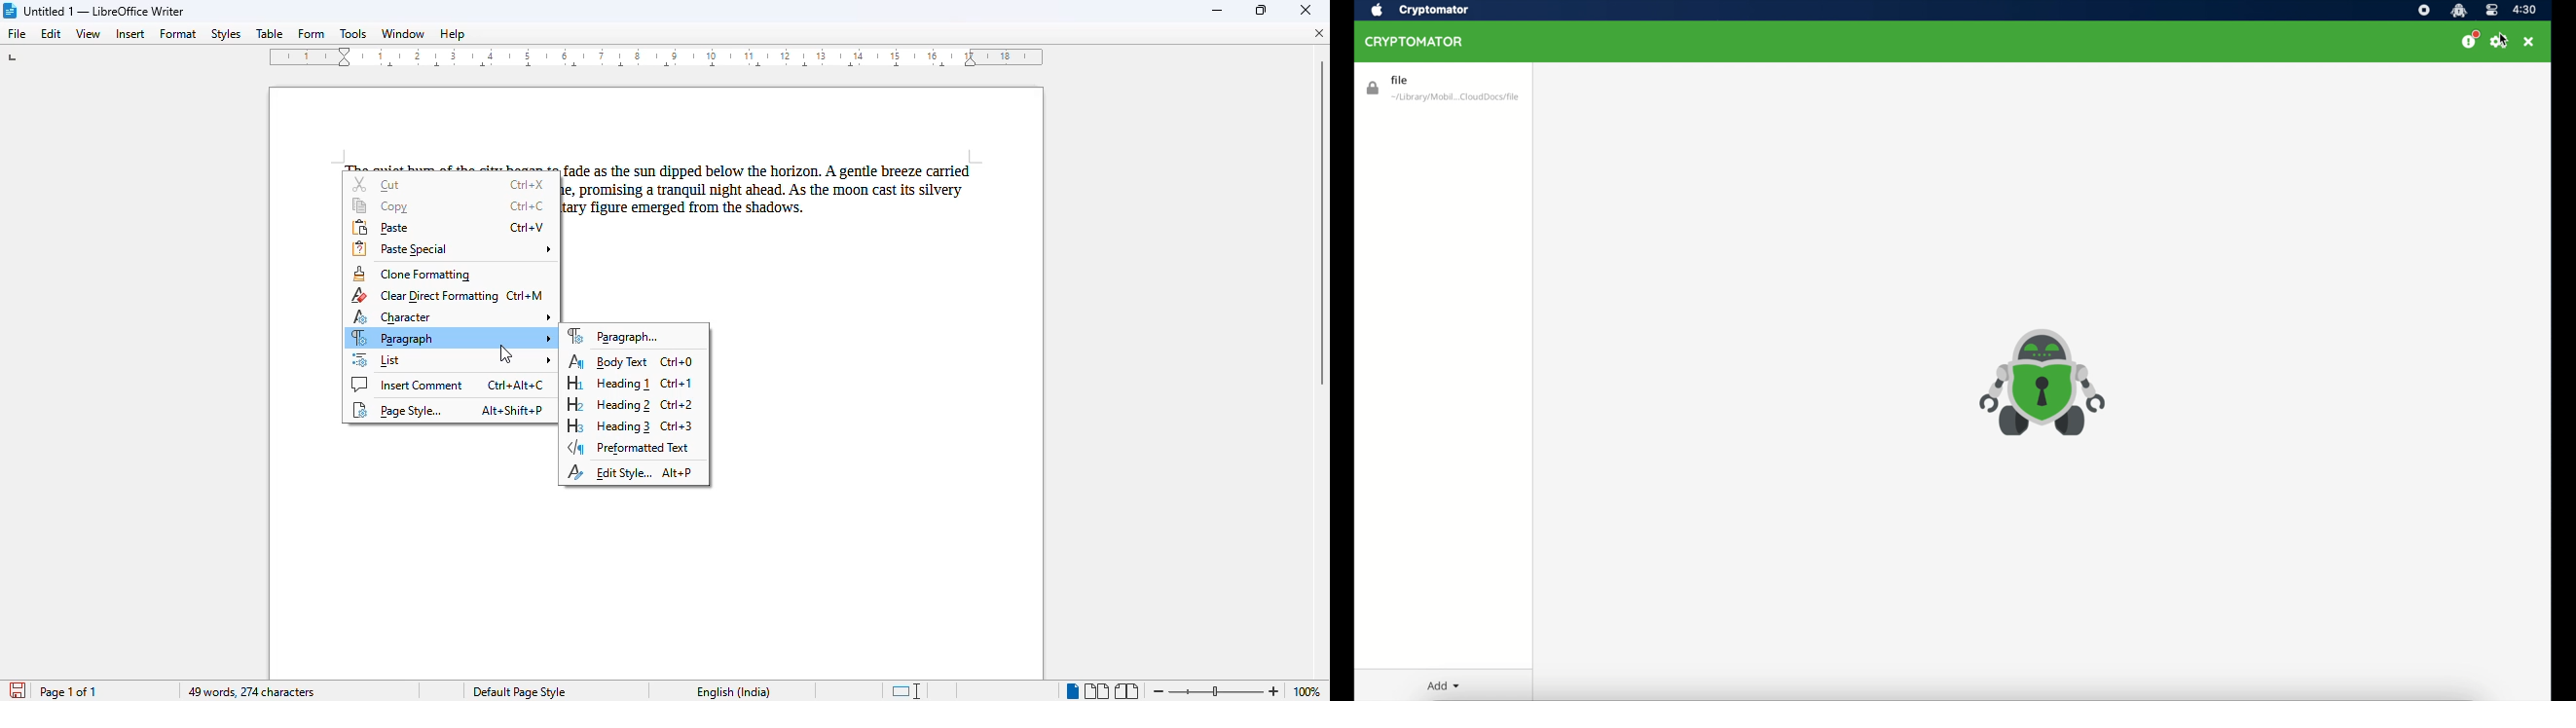 The height and width of the screenshot is (728, 2576). Describe the element at coordinates (612, 336) in the screenshot. I see `paragraph` at that location.